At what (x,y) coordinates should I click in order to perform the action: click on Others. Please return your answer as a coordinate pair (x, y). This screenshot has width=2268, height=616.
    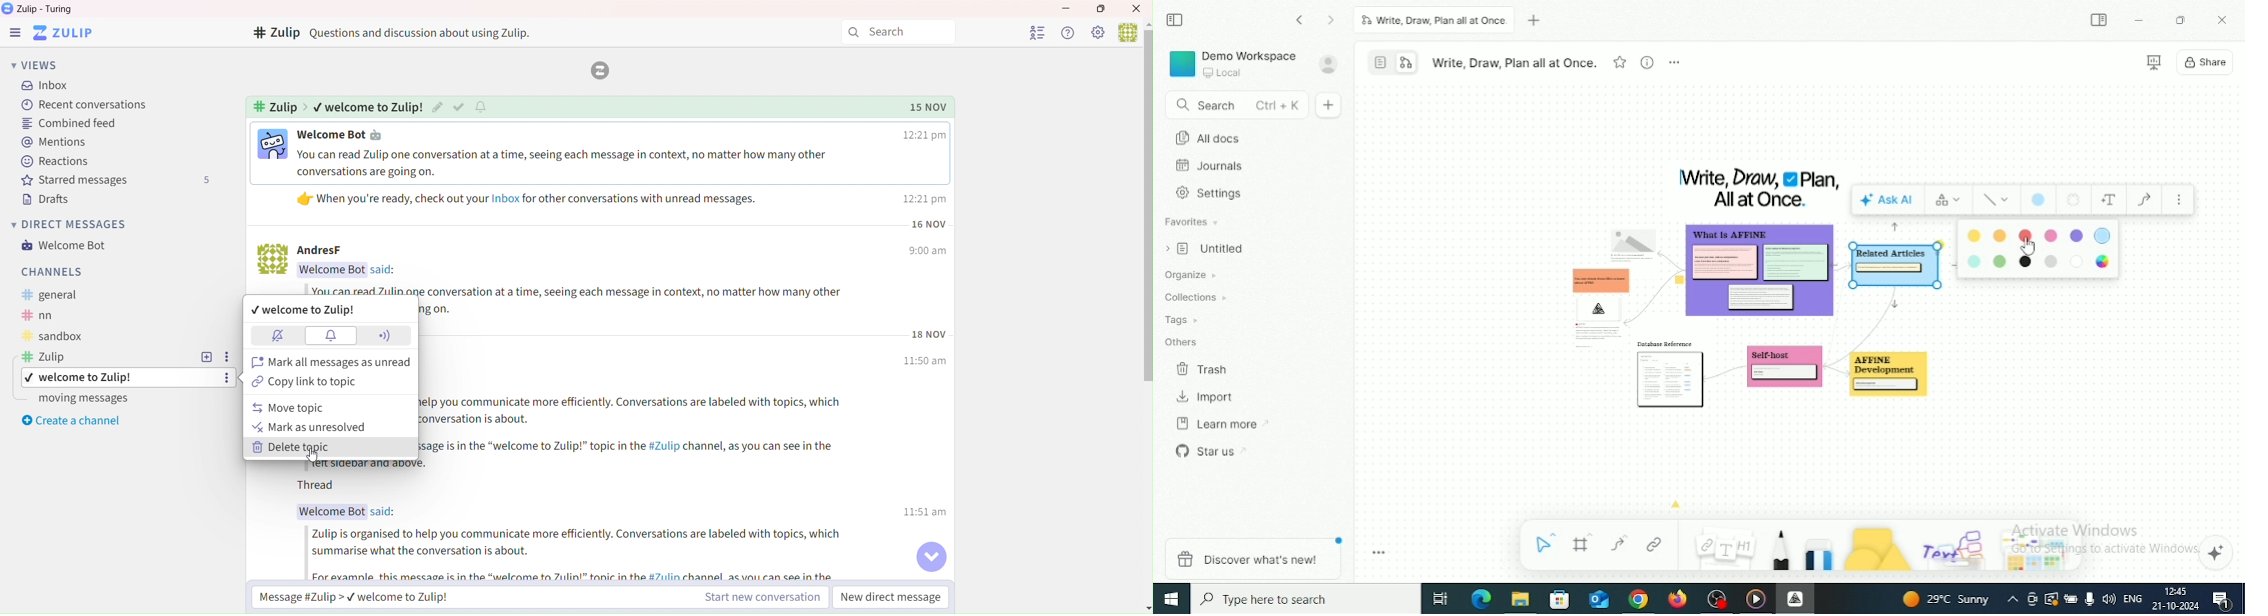
    Looking at the image, I should click on (1183, 341).